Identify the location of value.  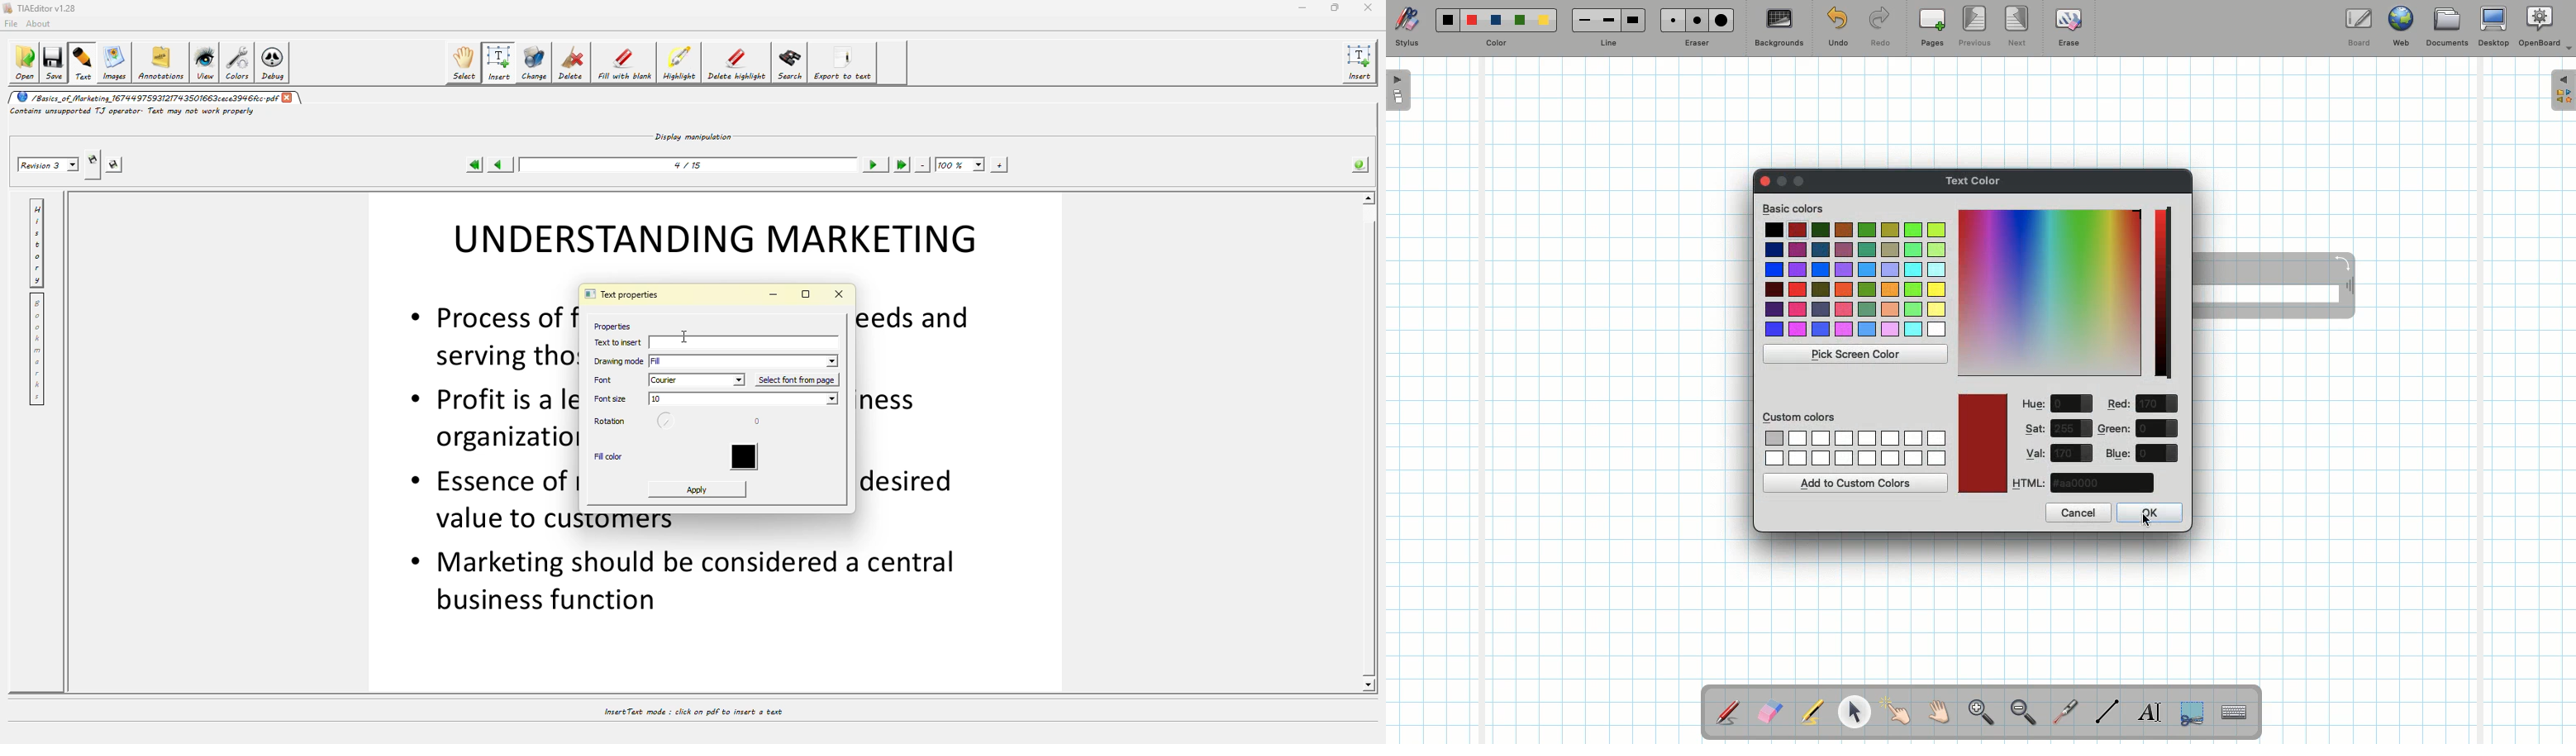
(2158, 428).